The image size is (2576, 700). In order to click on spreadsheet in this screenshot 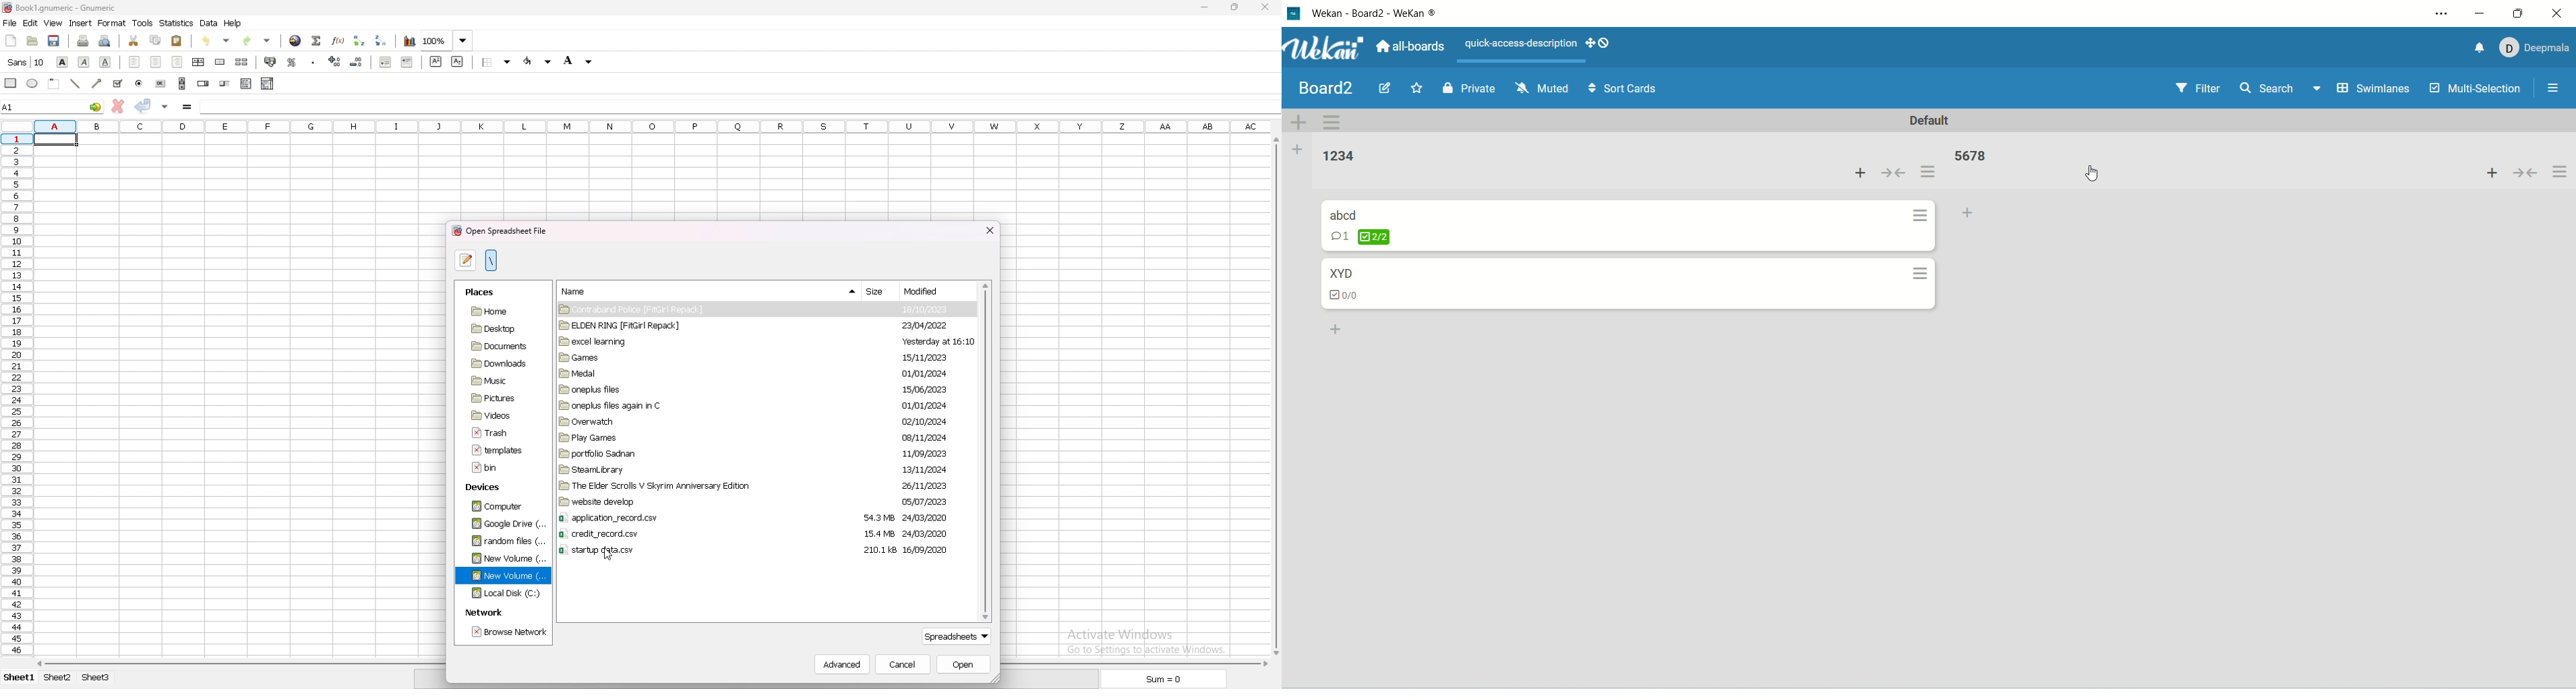, I will do `click(959, 637)`.